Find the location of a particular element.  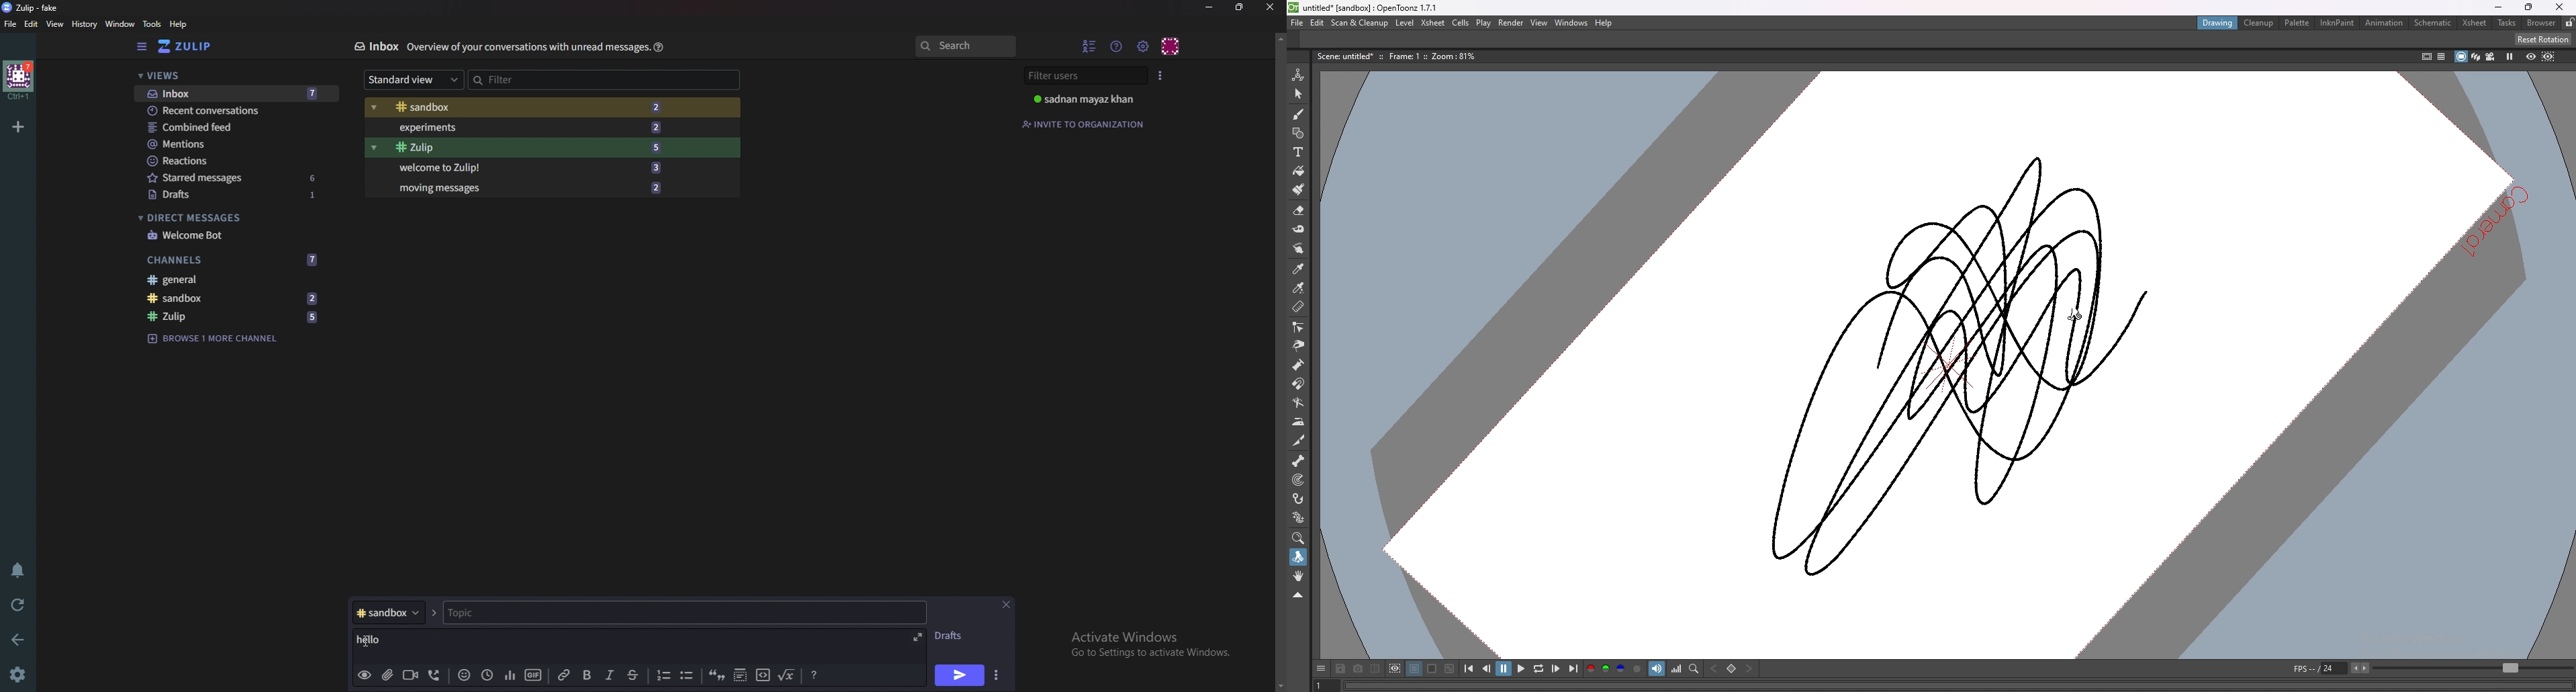

Experiments is located at coordinates (525, 127).